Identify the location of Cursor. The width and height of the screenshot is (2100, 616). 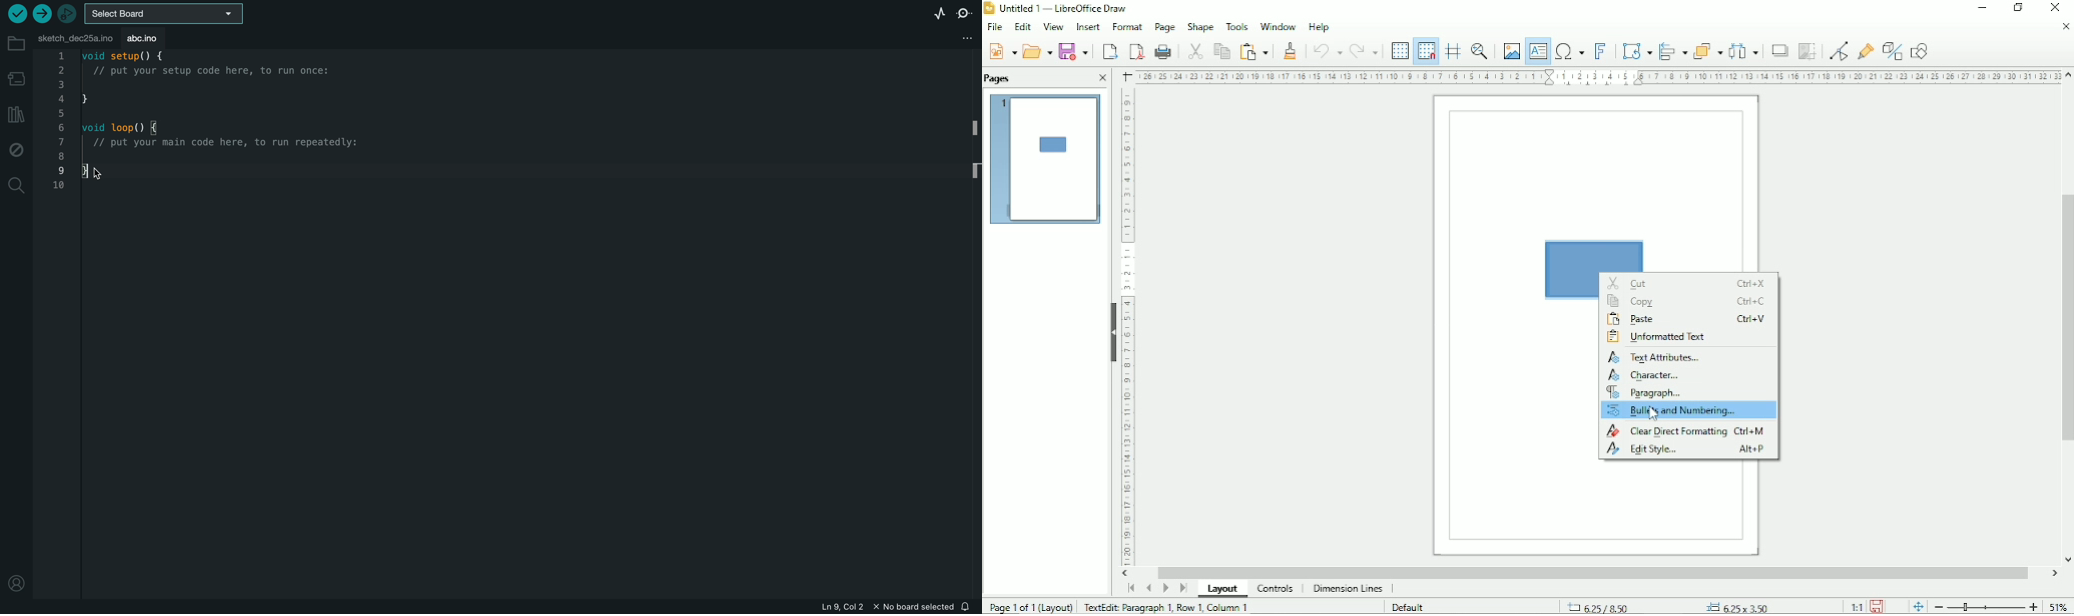
(1654, 414).